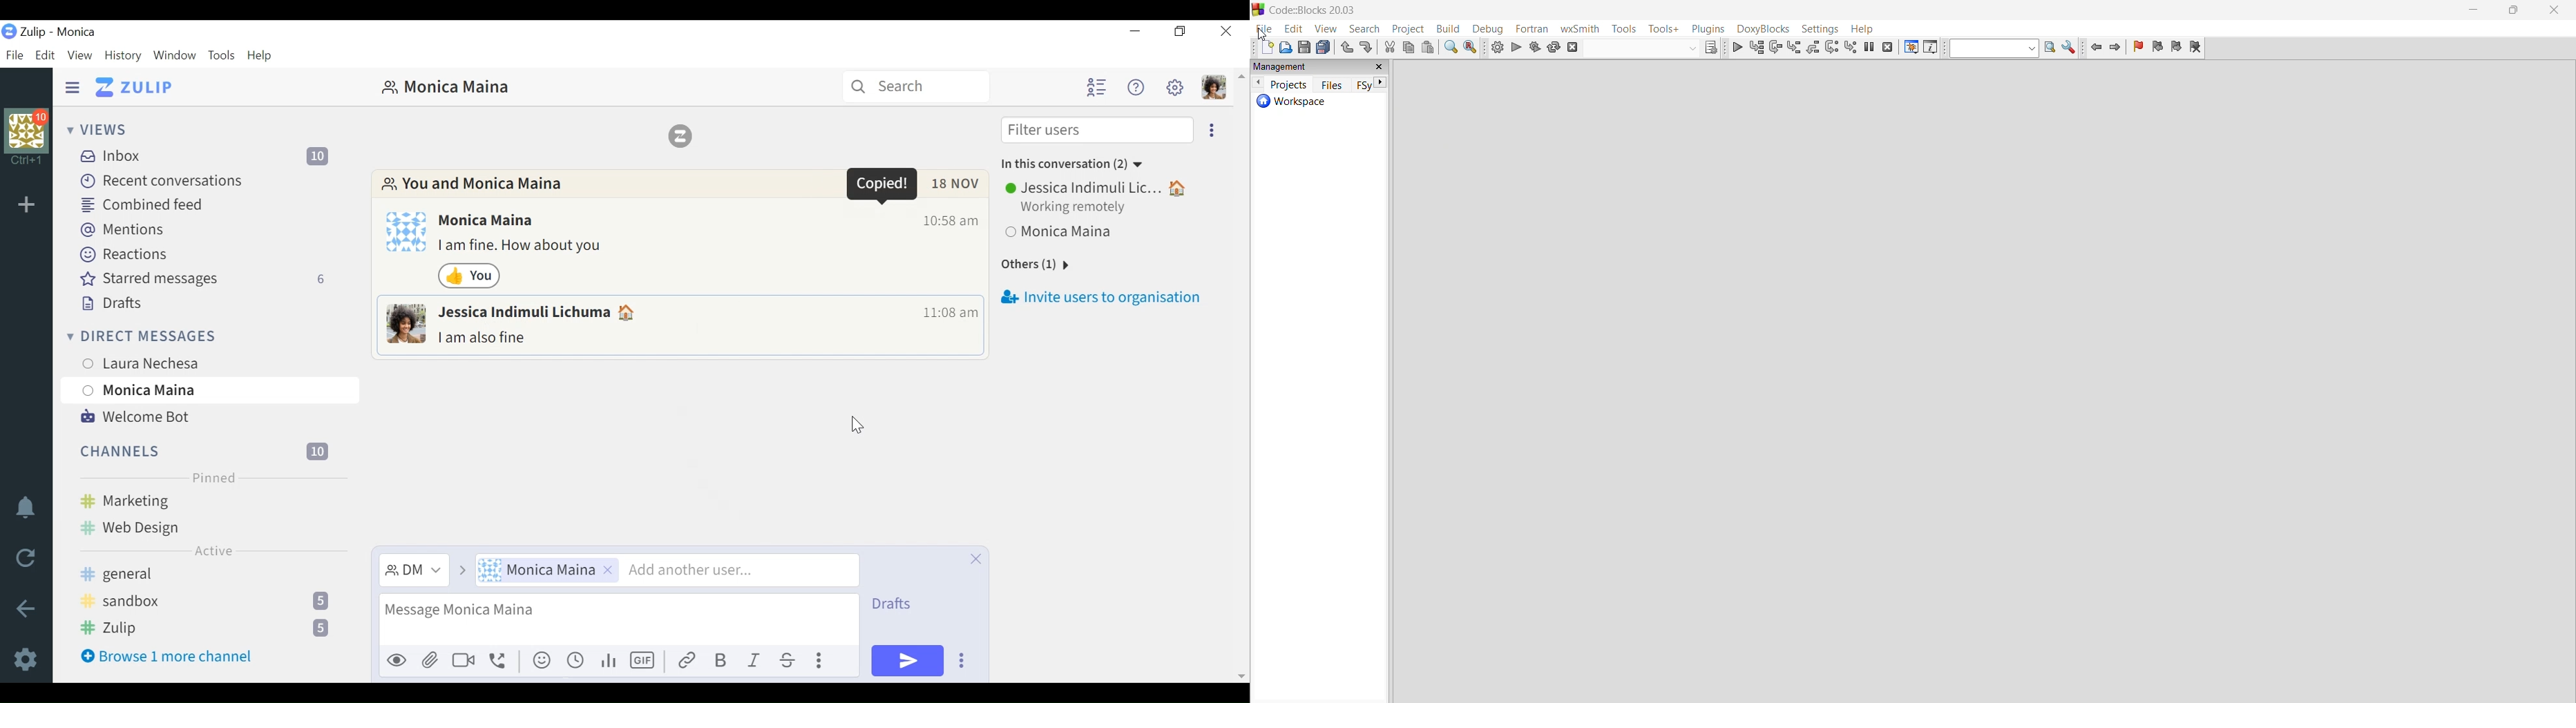 The height and width of the screenshot is (728, 2576). Describe the element at coordinates (1334, 84) in the screenshot. I see `files` at that location.